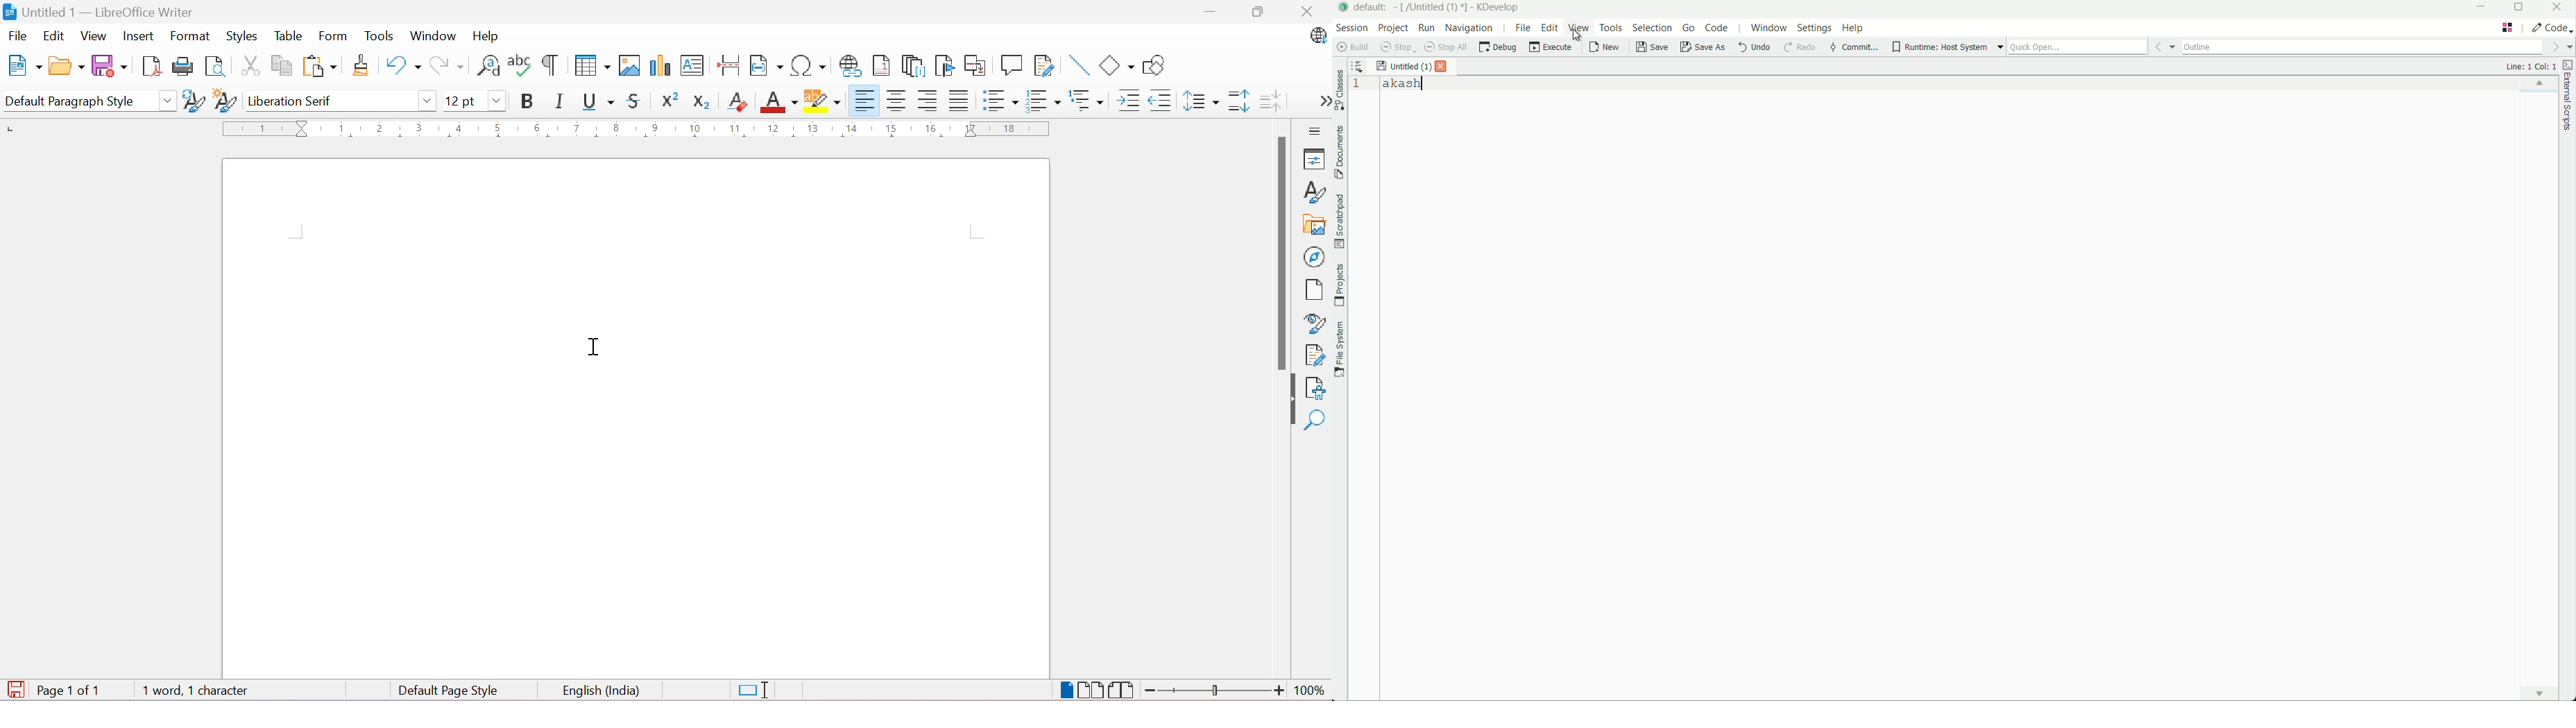 This screenshot has height=728, width=2576. Describe the element at coordinates (1200, 99) in the screenshot. I see `Set Line Spacing` at that location.